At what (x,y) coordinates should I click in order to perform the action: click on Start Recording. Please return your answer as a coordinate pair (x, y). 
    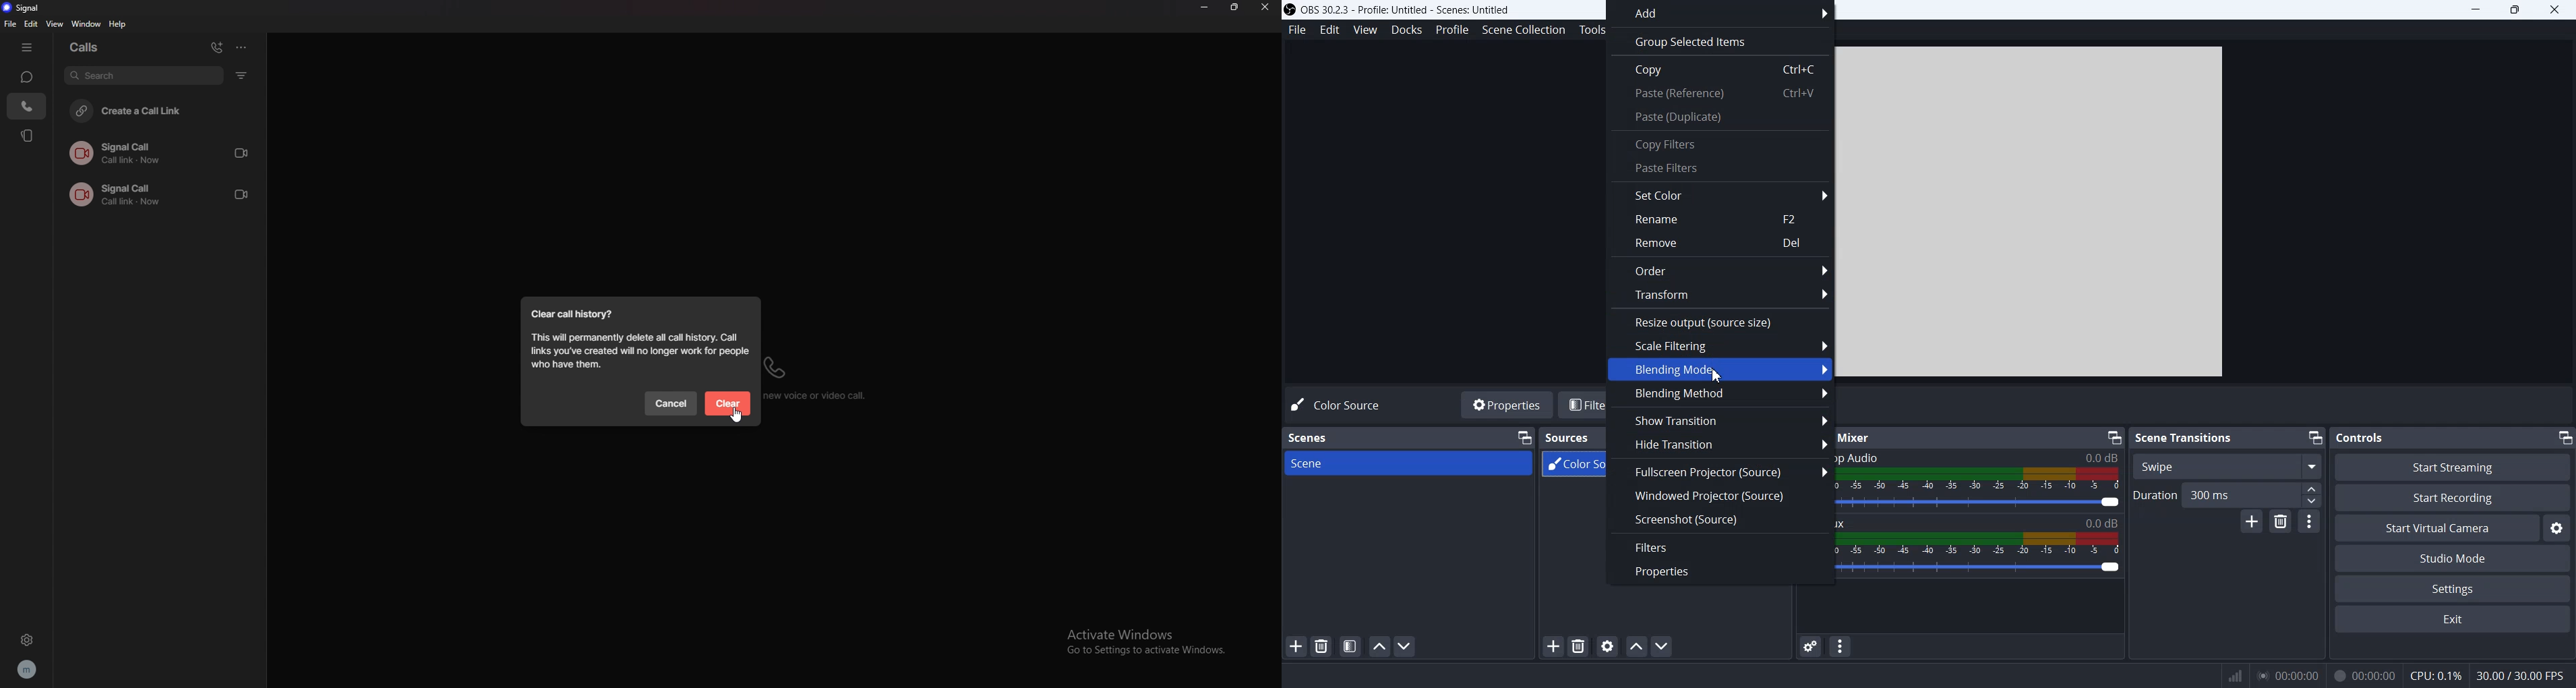
    Looking at the image, I should click on (2453, 497).